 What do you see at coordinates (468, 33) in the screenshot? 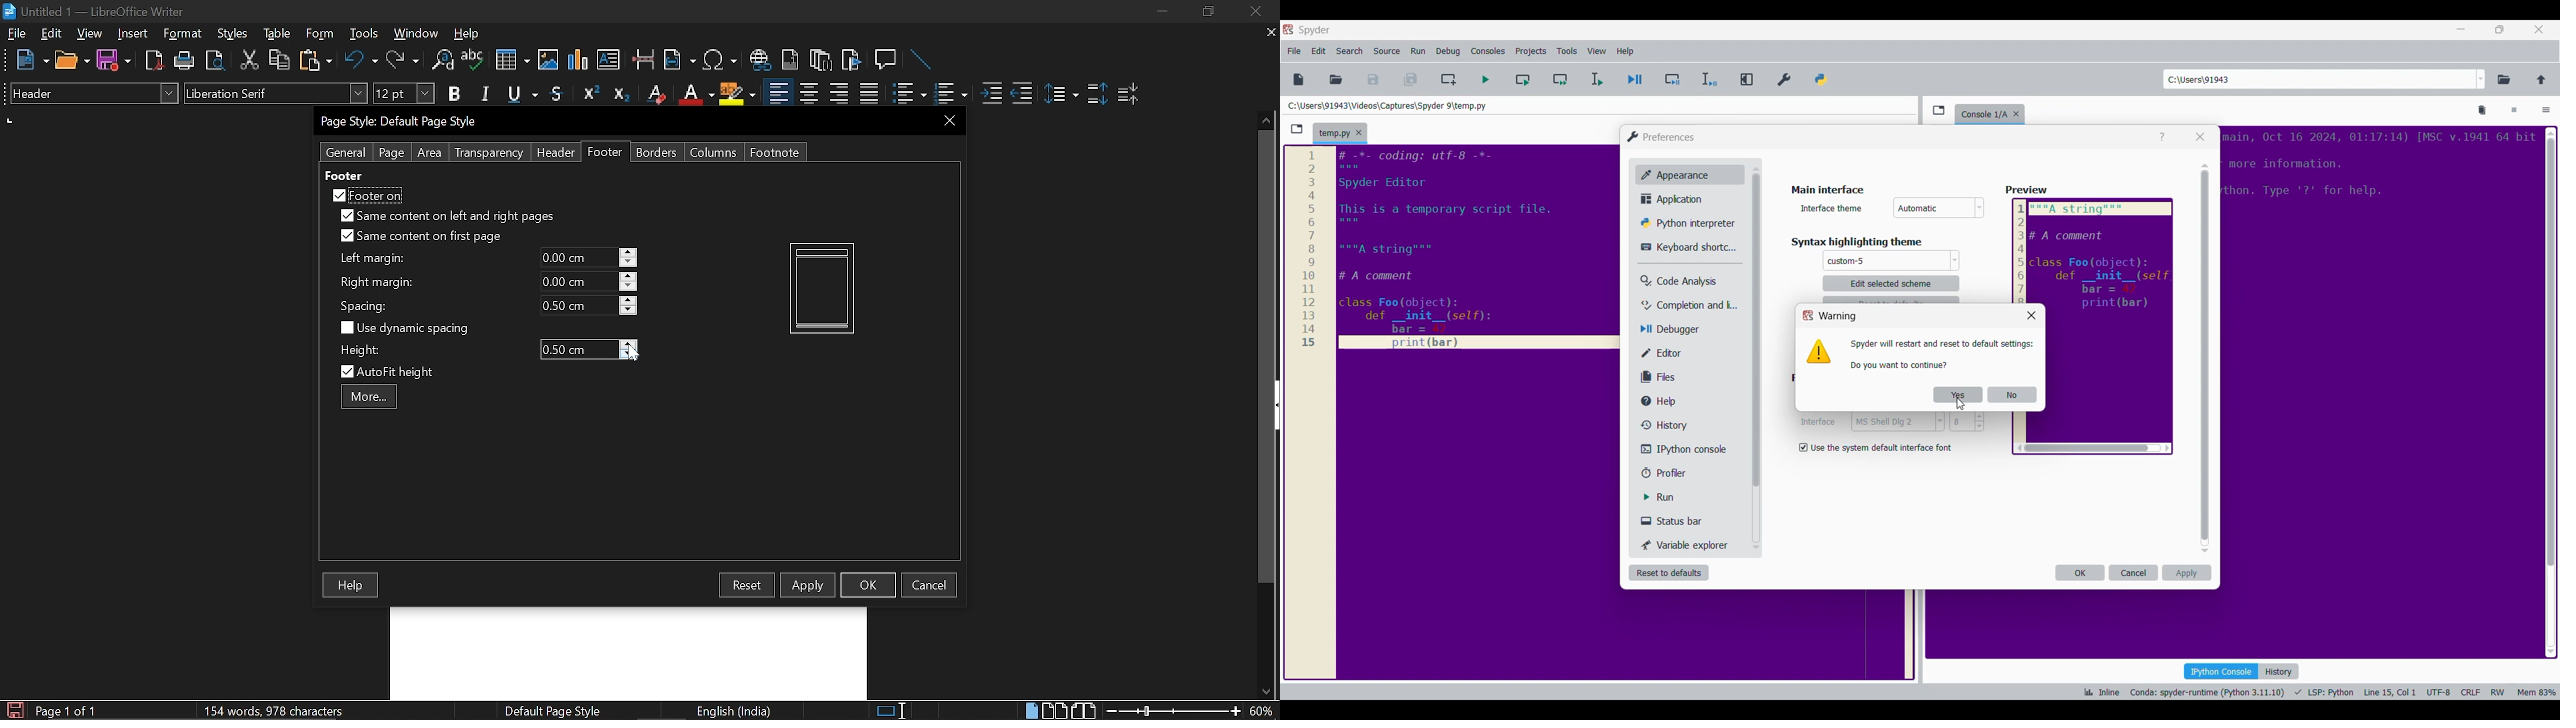
I see `HElp` at bounding box center [468, 33].